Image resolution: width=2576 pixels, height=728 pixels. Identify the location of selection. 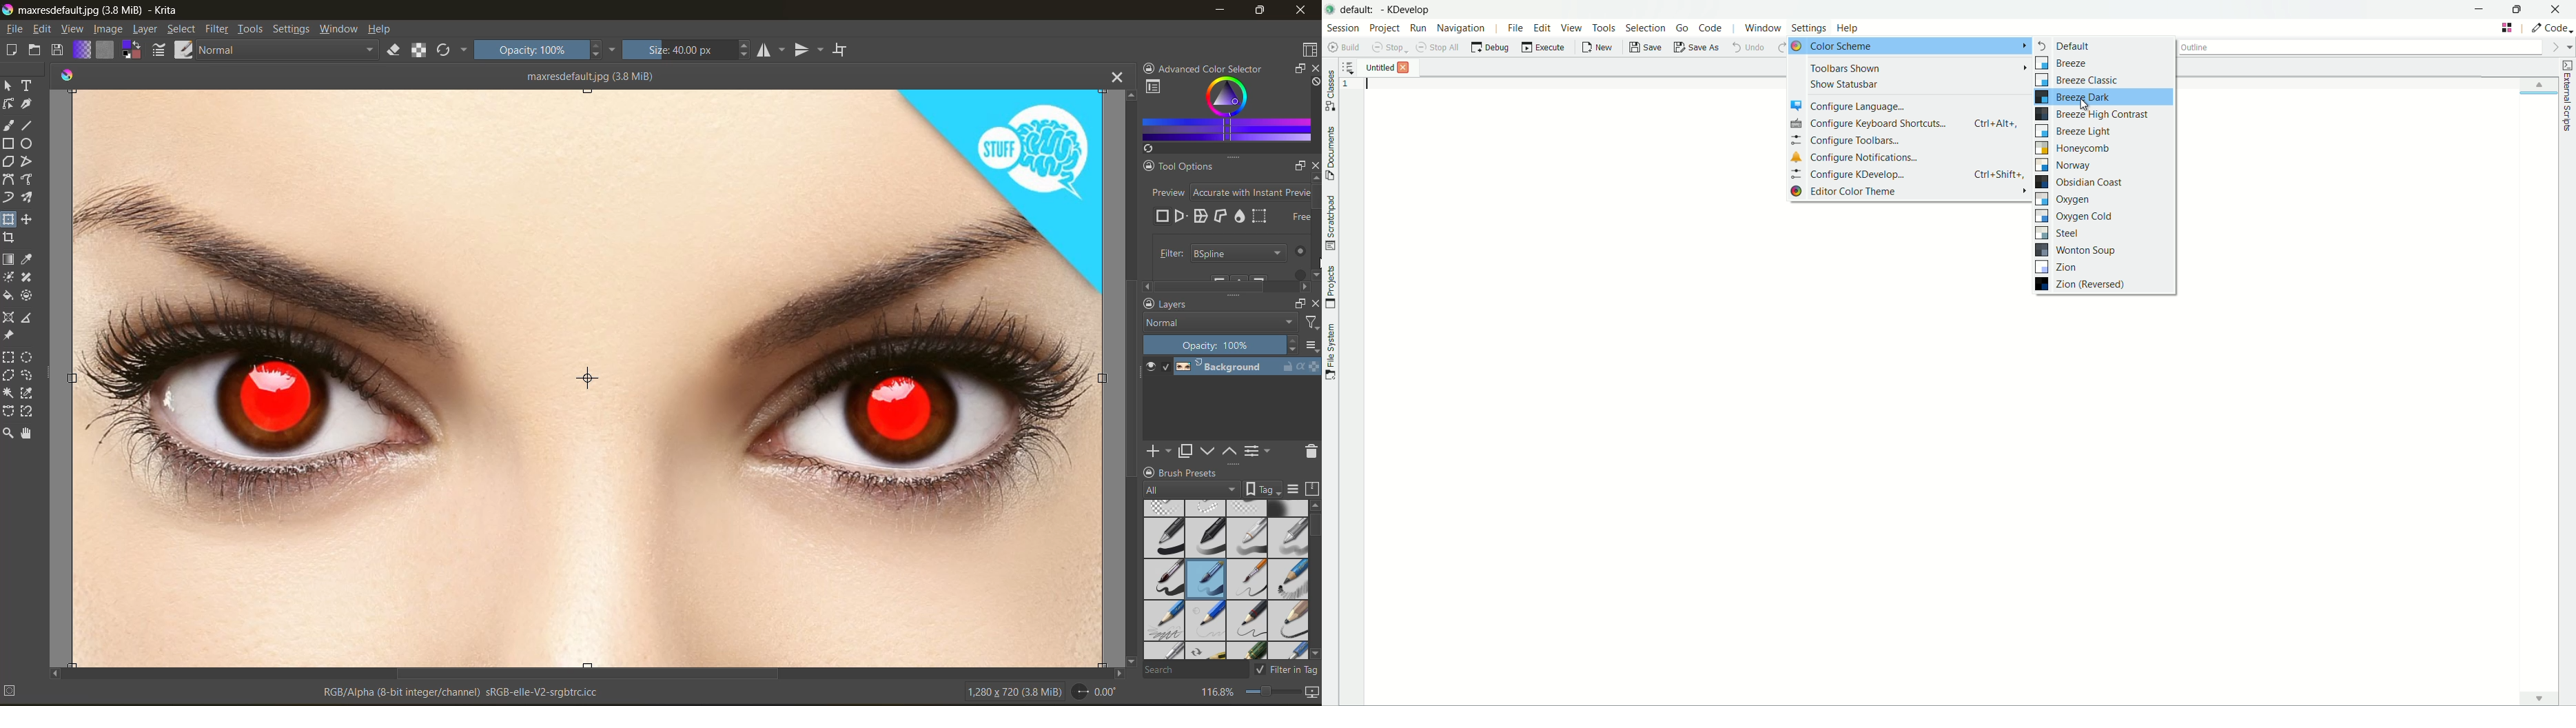
(1644, 28).